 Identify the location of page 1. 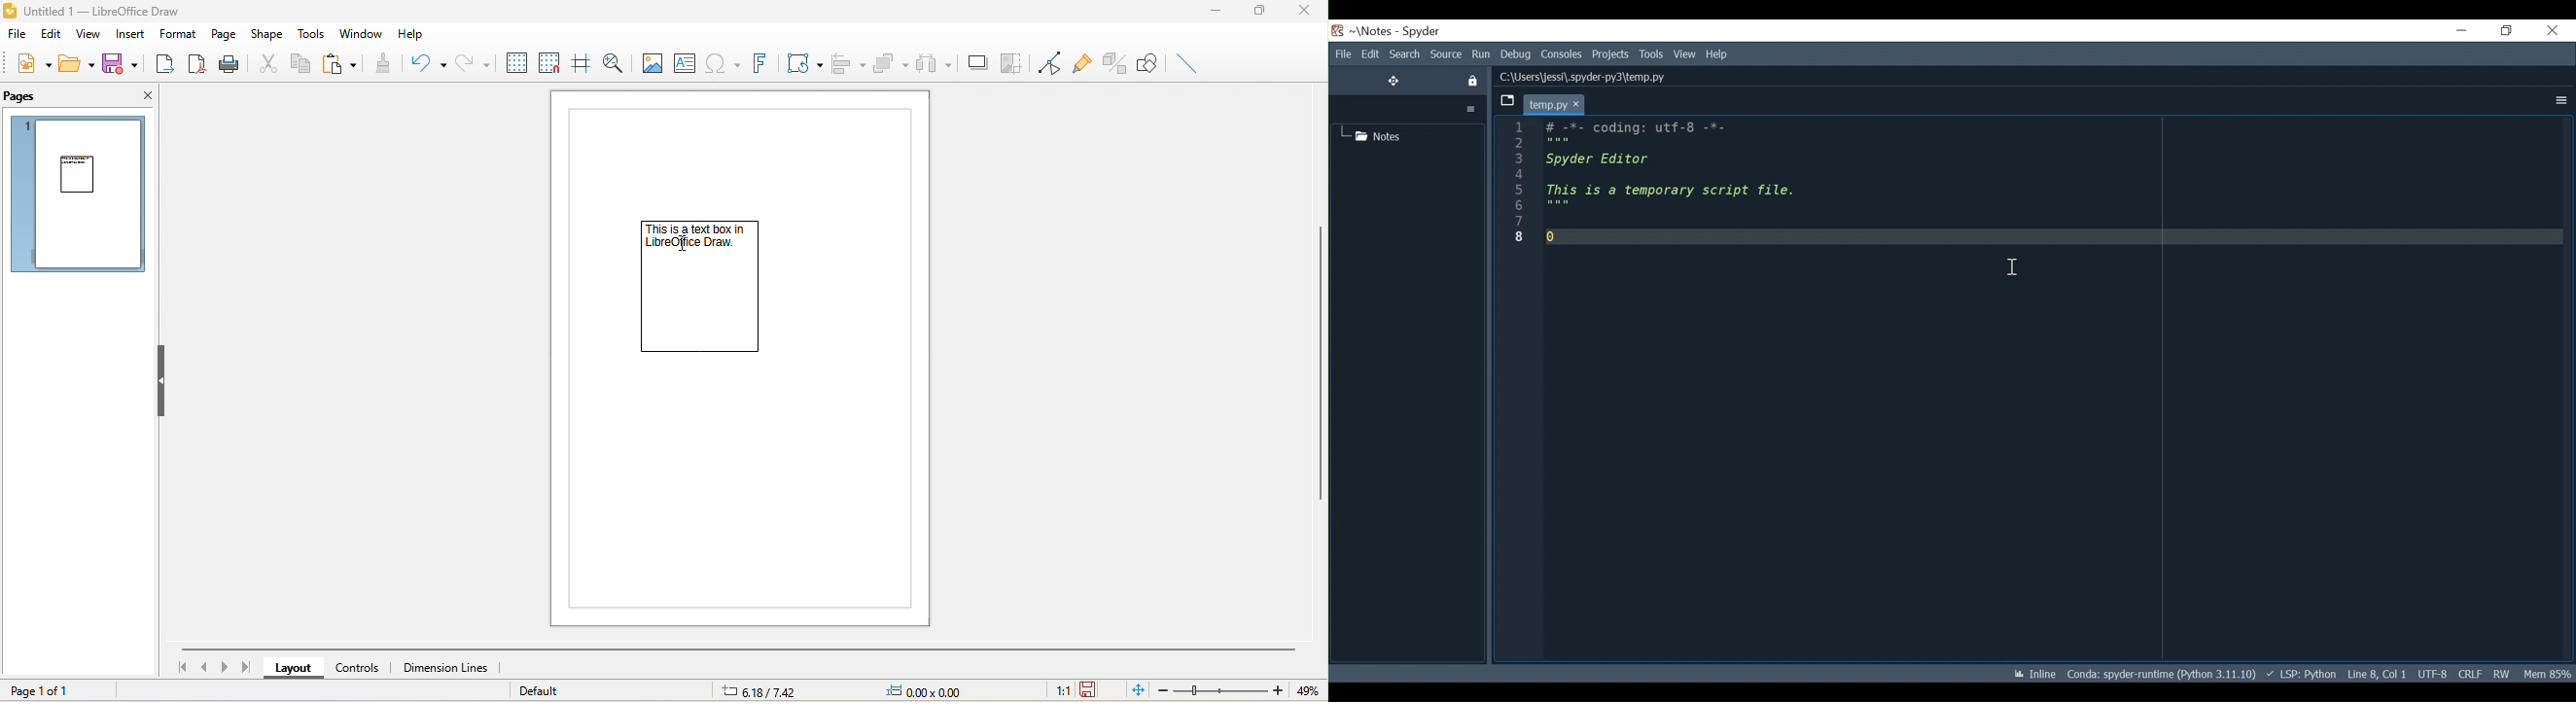
(82, 196).